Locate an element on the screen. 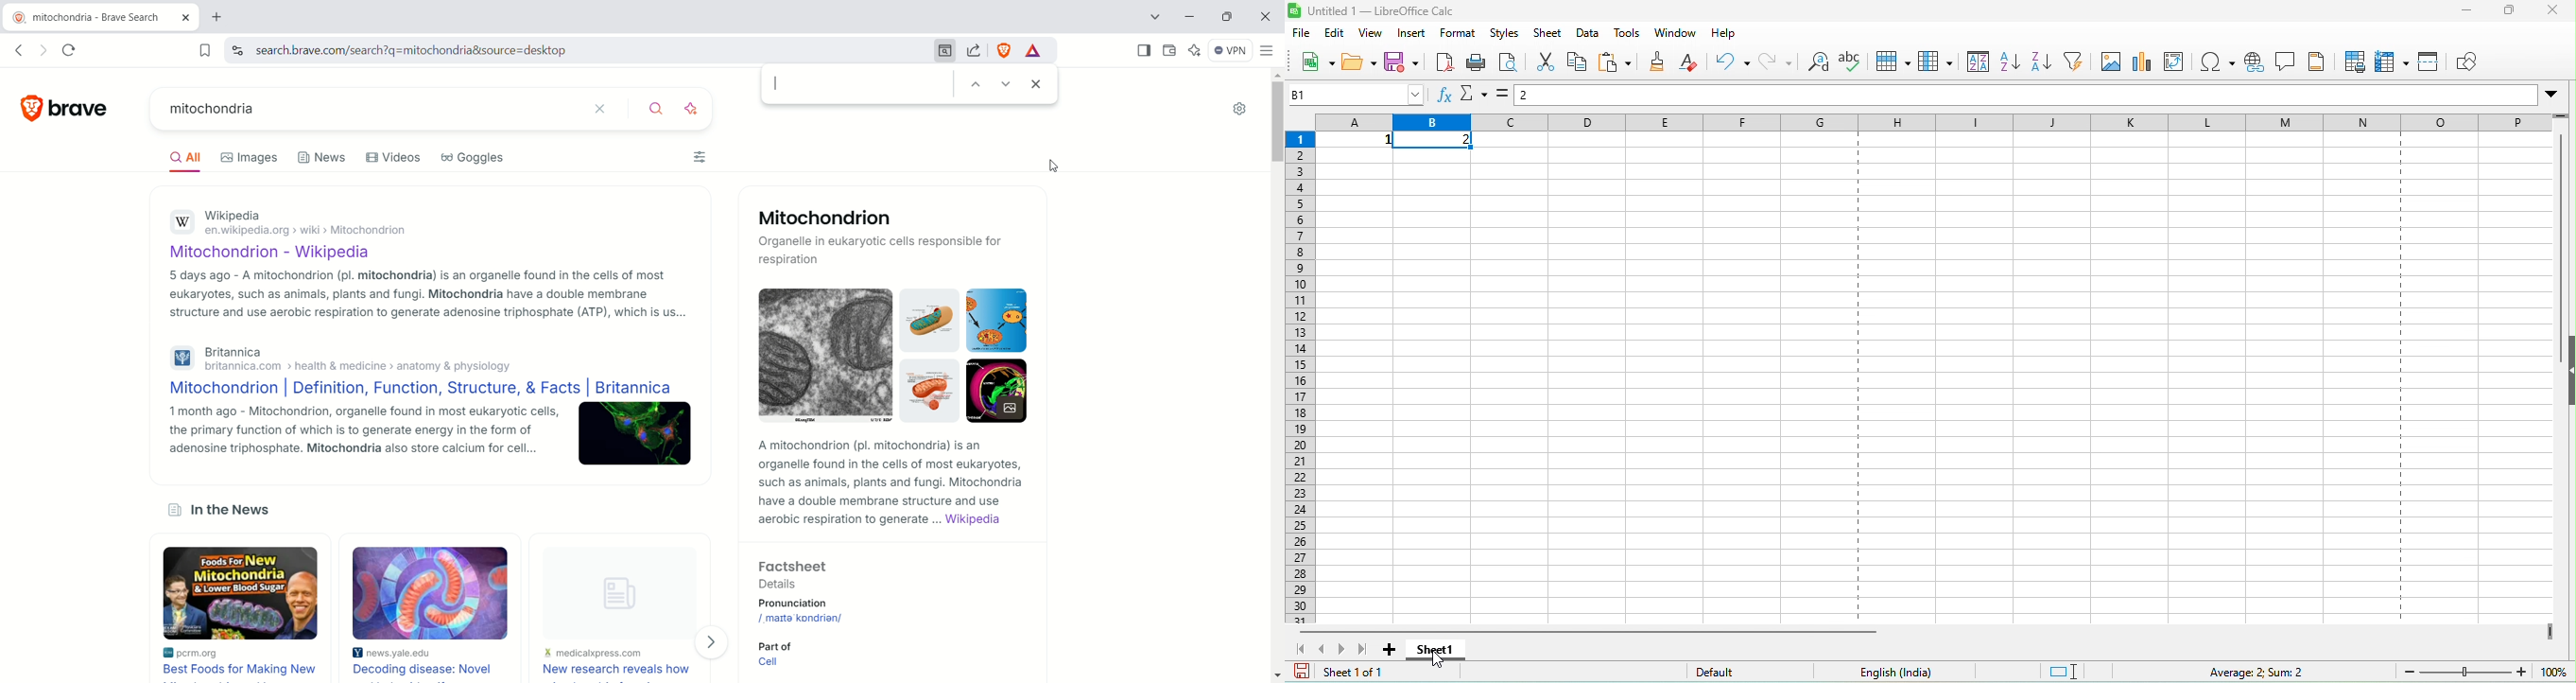  rewards is located at coordinates (1033, 52).